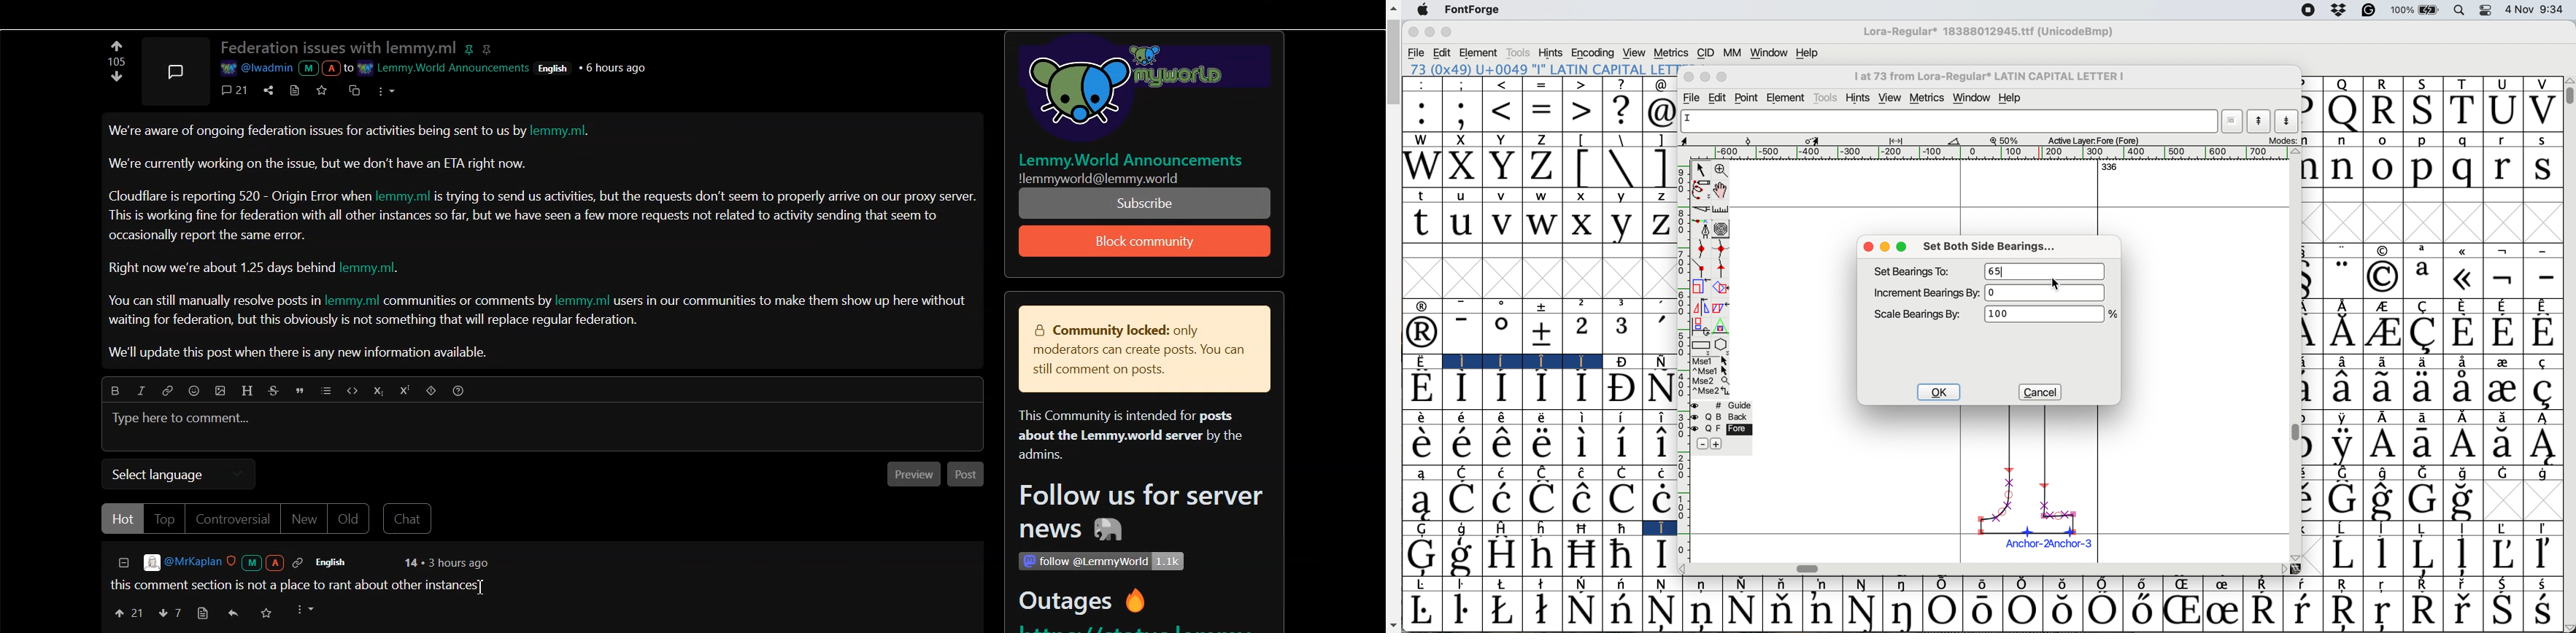 This screenshot has width=2576, height=644. I want to click on S, so click(2425, 110).